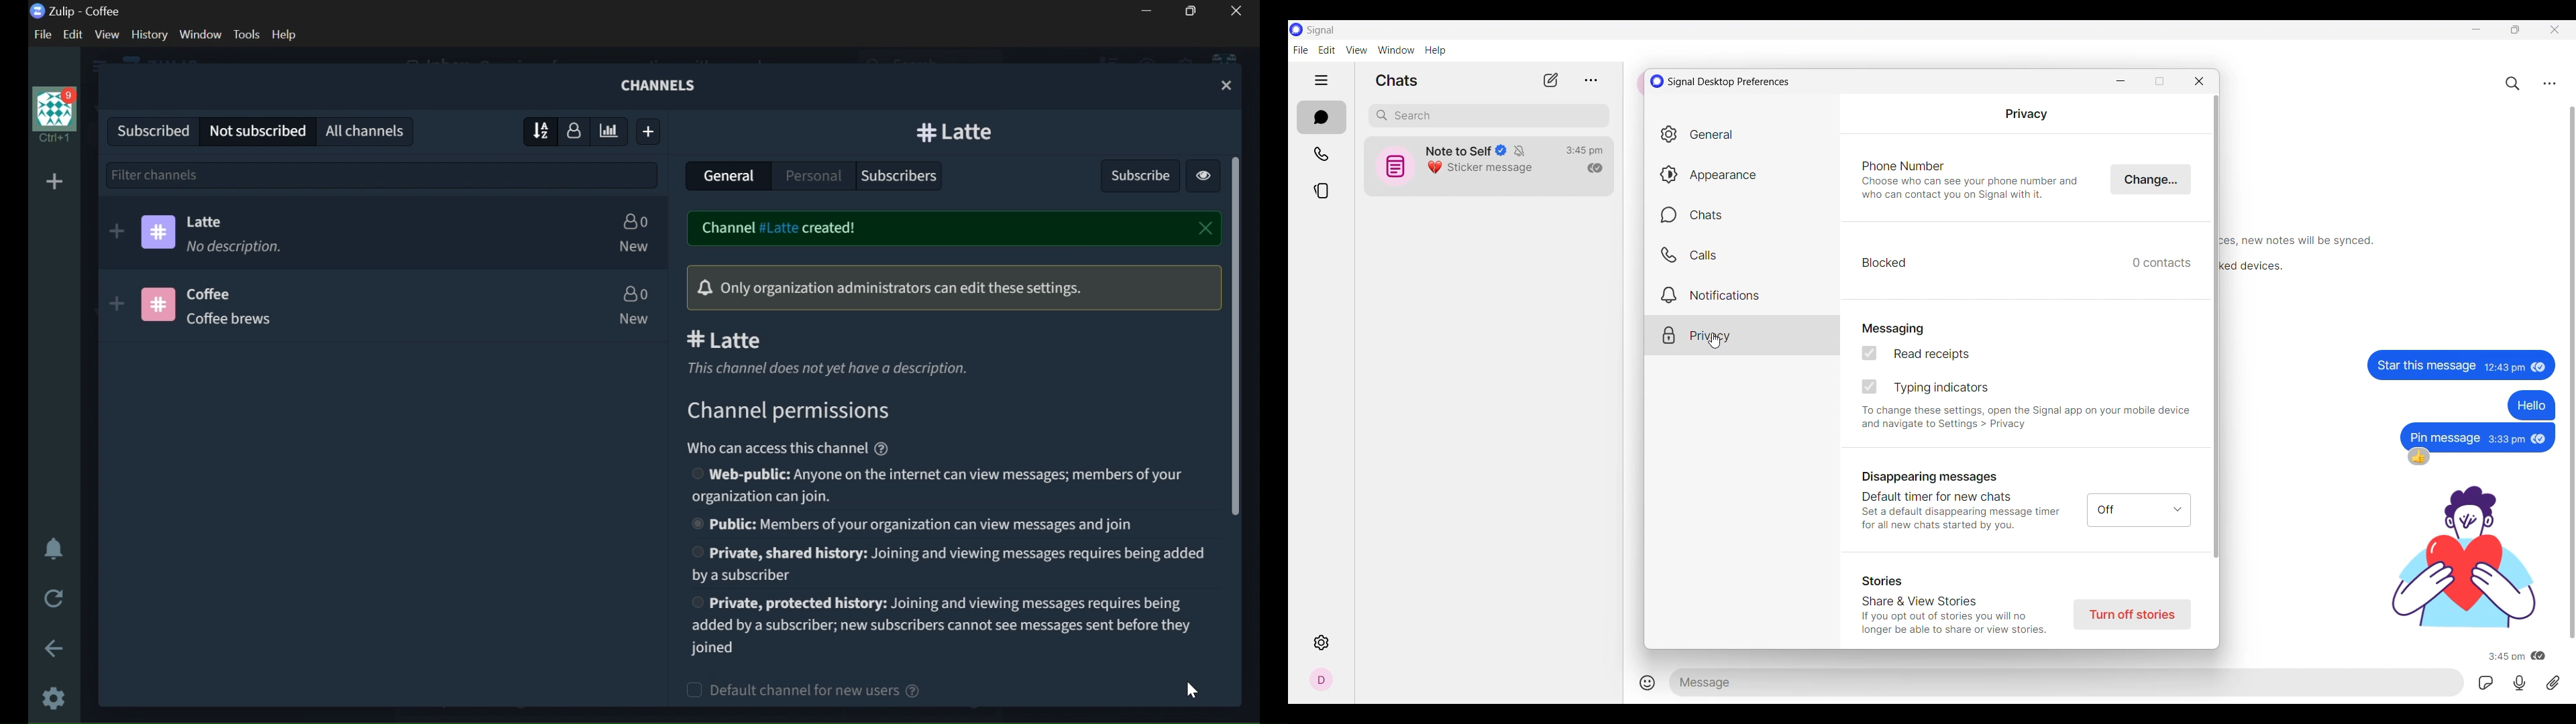 The image size is (2576, 728). What do you see at coordinates (1357, 50) in the screenshot?
I see `View menu` at bounding box center [1357, 50].